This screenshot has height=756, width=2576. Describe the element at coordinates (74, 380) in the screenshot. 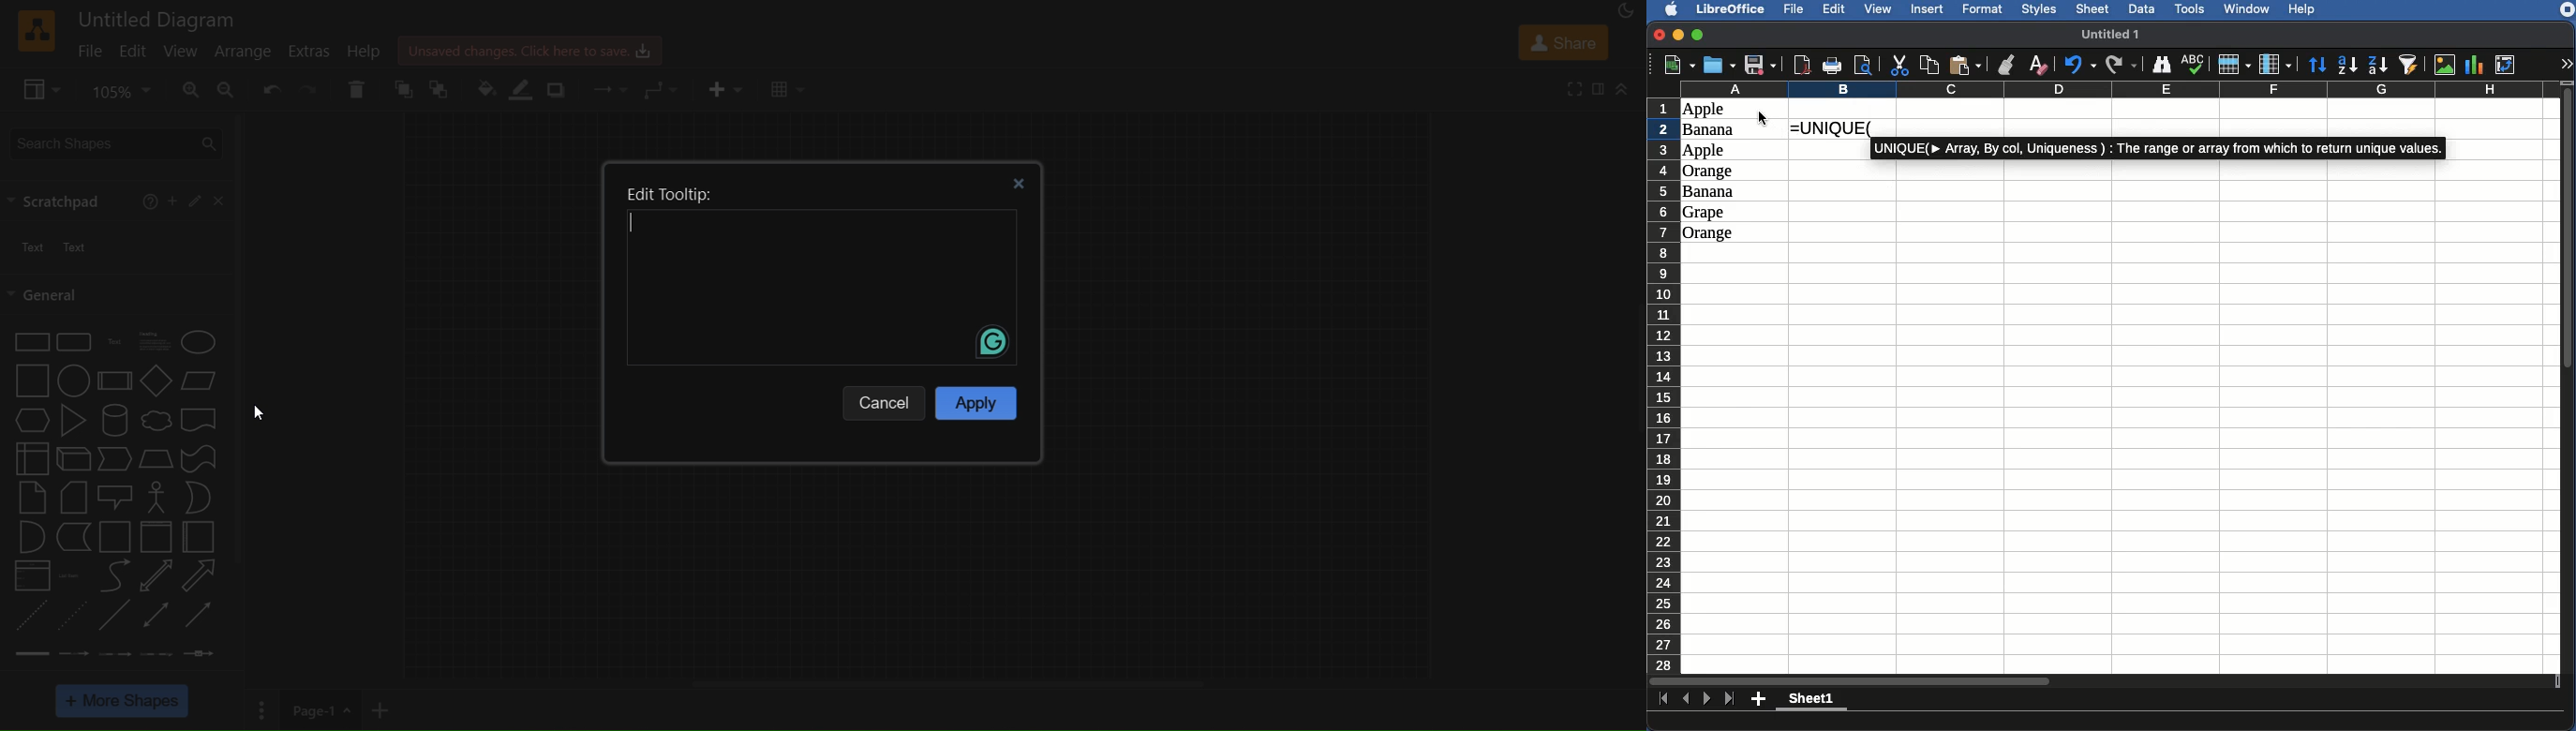

I see `circle` at that location.